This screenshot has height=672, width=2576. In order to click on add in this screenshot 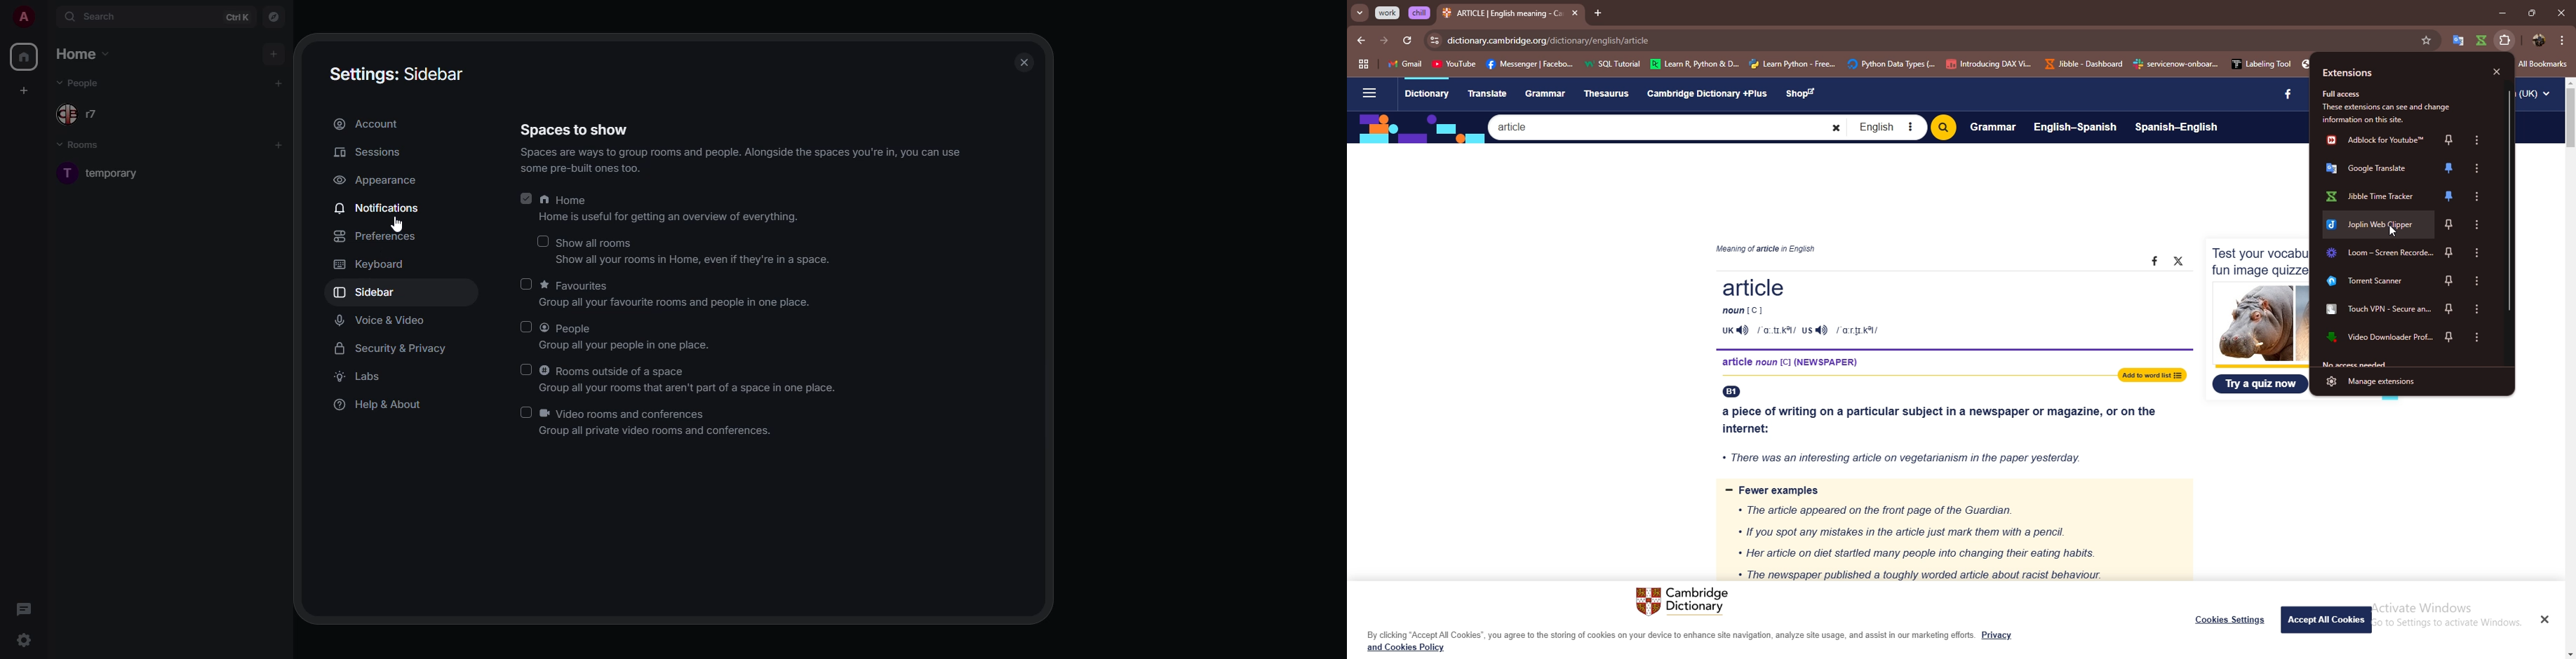, I will do `click(281, 144)`.